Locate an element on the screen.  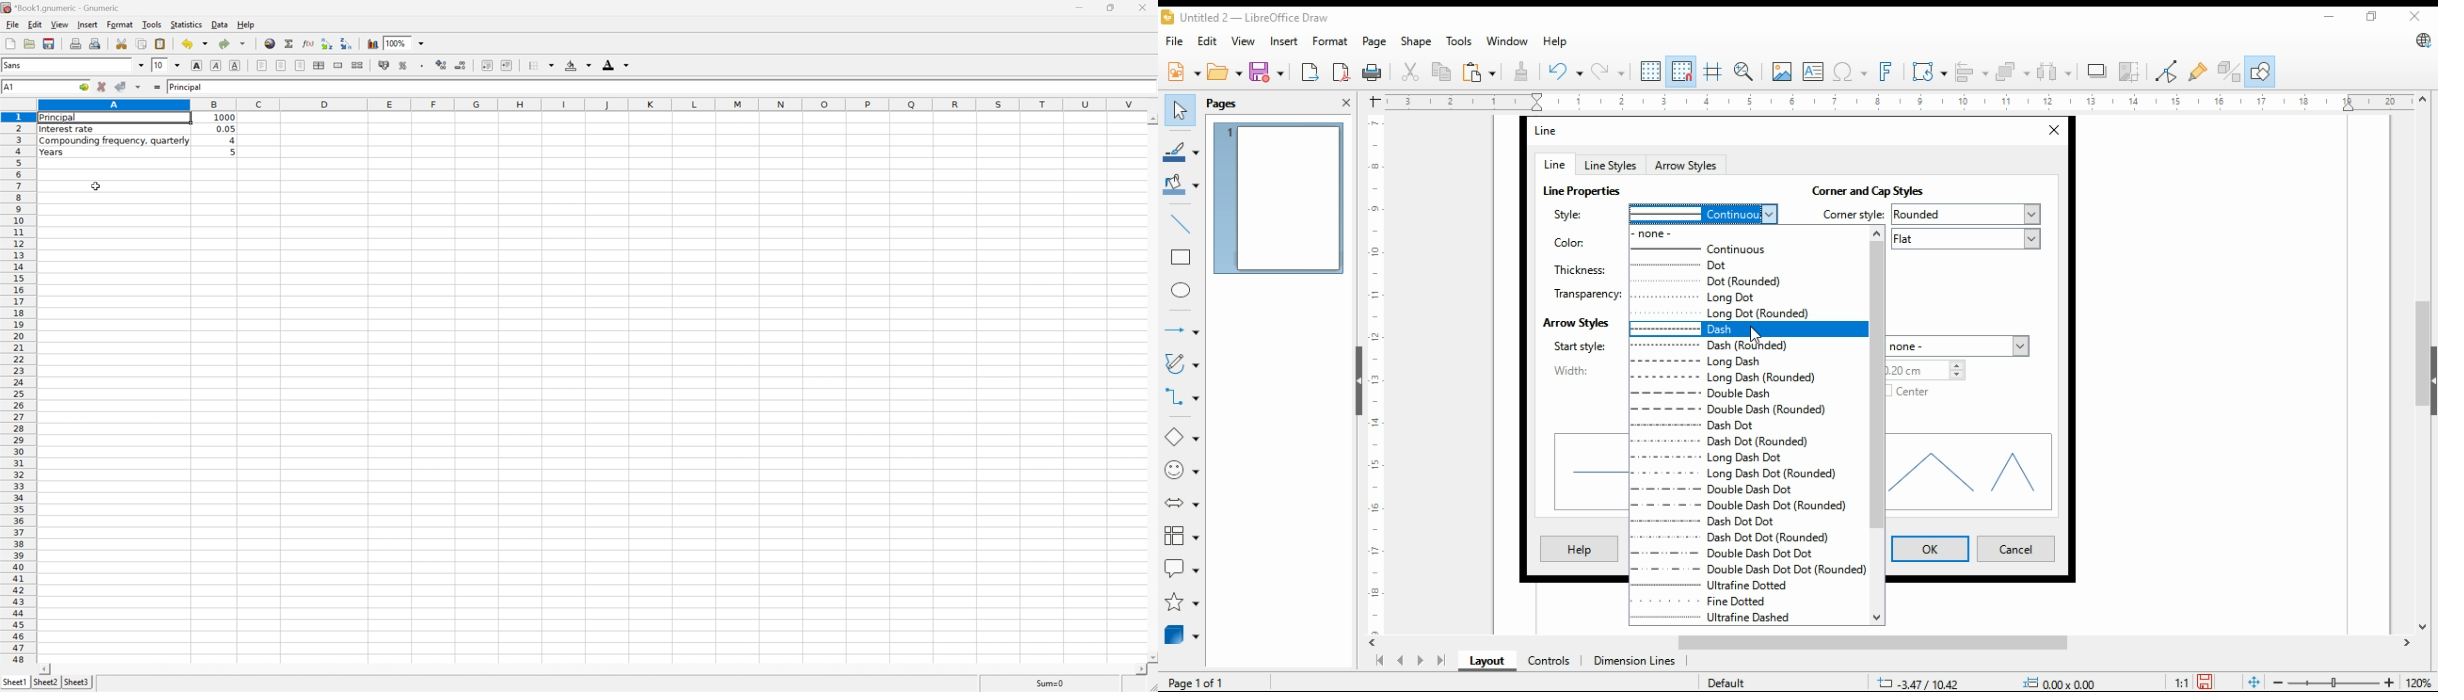
transparency is located at coordinates (1587, 292).